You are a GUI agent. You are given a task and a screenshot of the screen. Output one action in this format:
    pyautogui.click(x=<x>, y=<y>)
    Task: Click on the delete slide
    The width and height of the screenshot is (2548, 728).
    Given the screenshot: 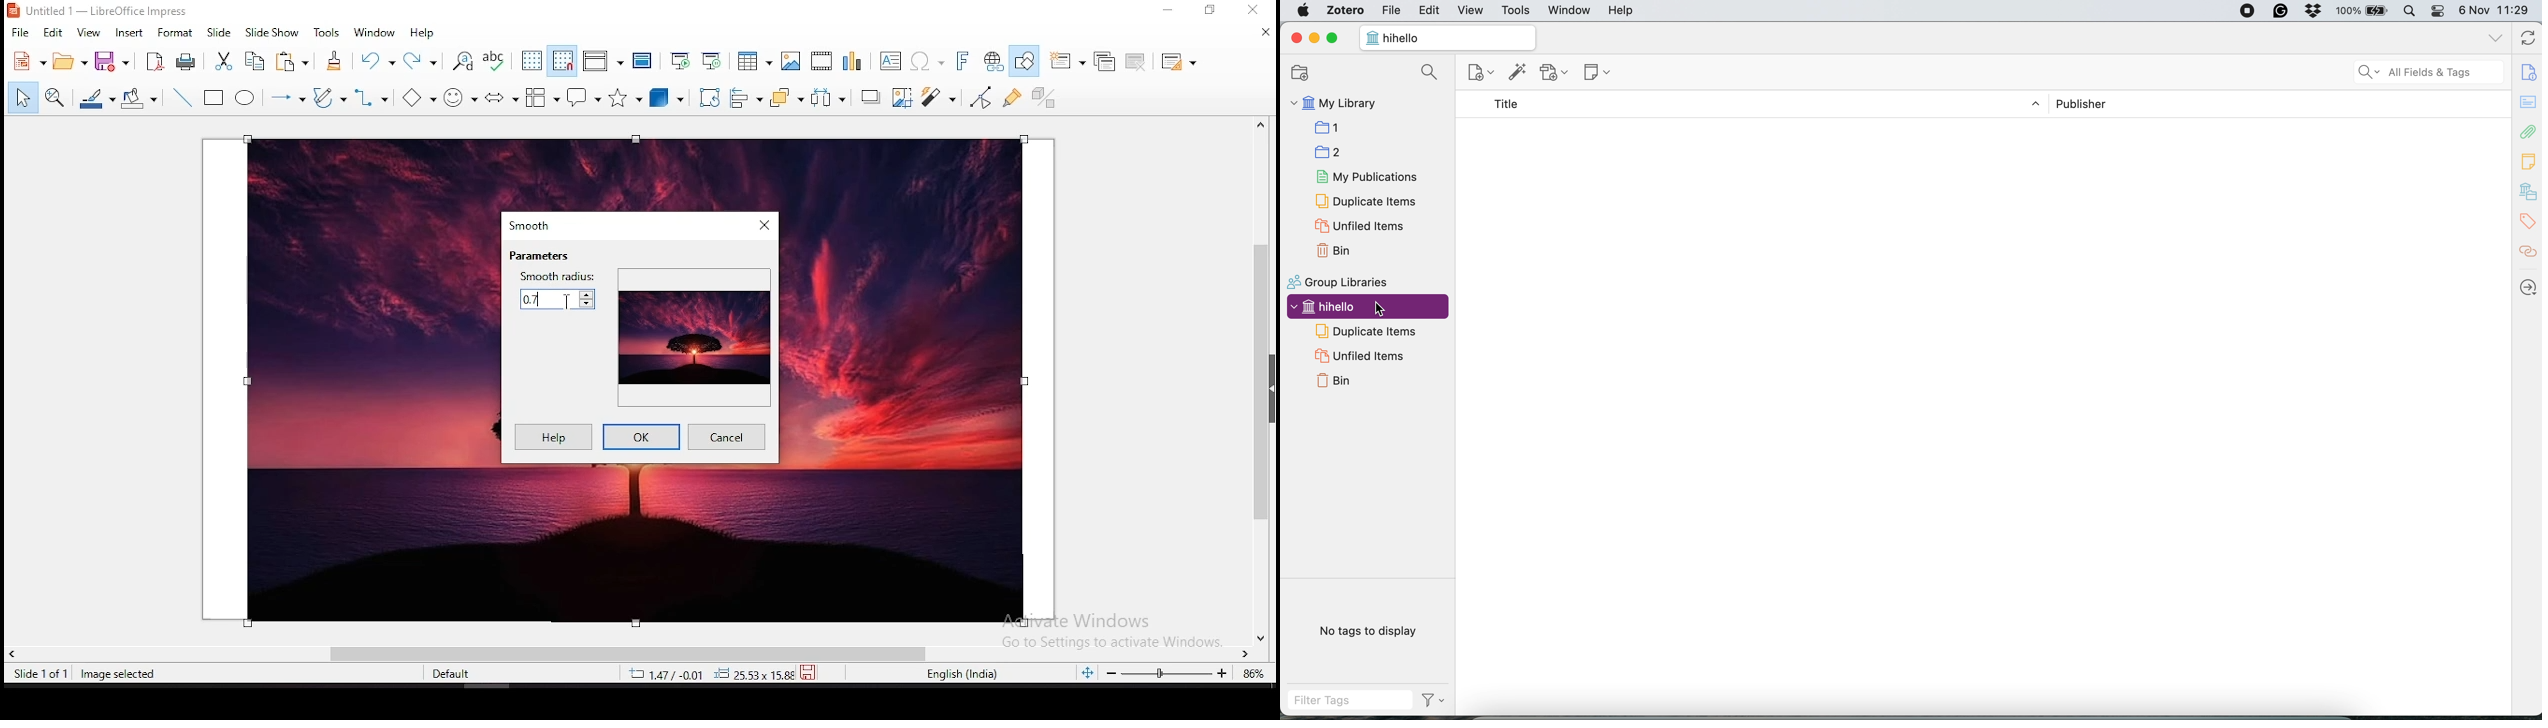 What is the action you would take?
    pyautogui.click(x=1136, y=61)
    